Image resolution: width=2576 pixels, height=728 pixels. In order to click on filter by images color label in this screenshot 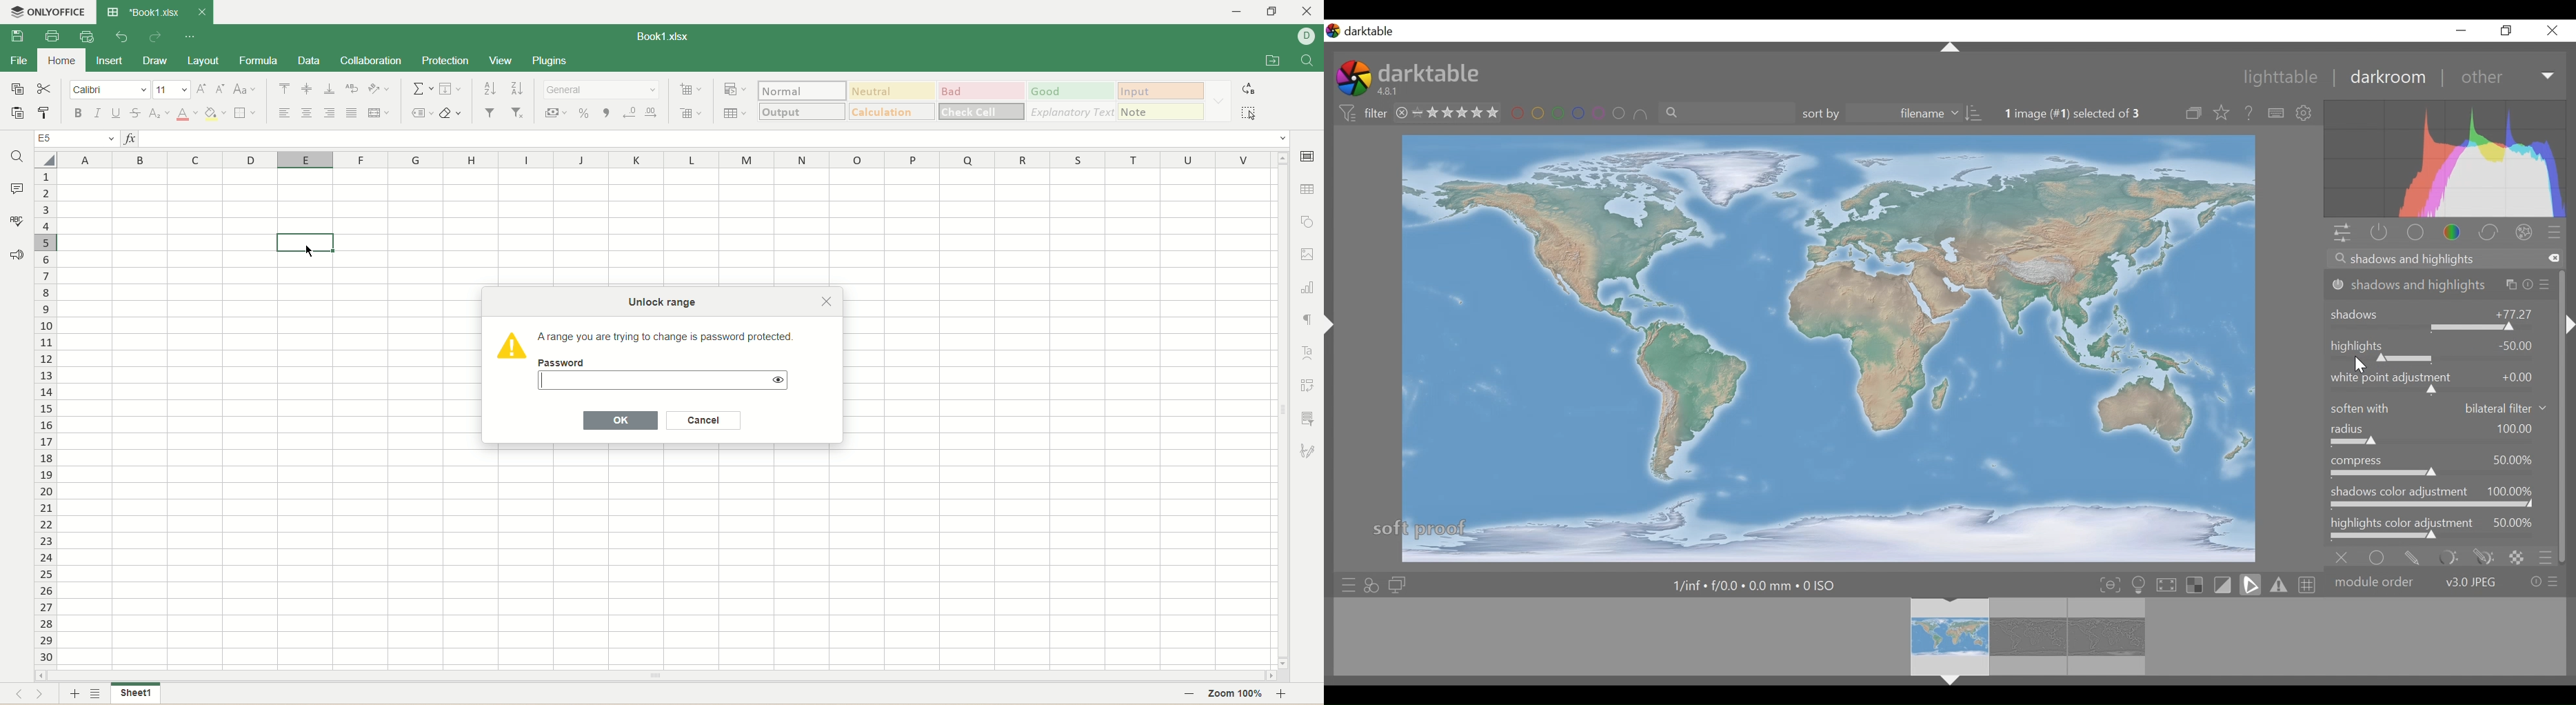, I will do `click(1581, 114)`.